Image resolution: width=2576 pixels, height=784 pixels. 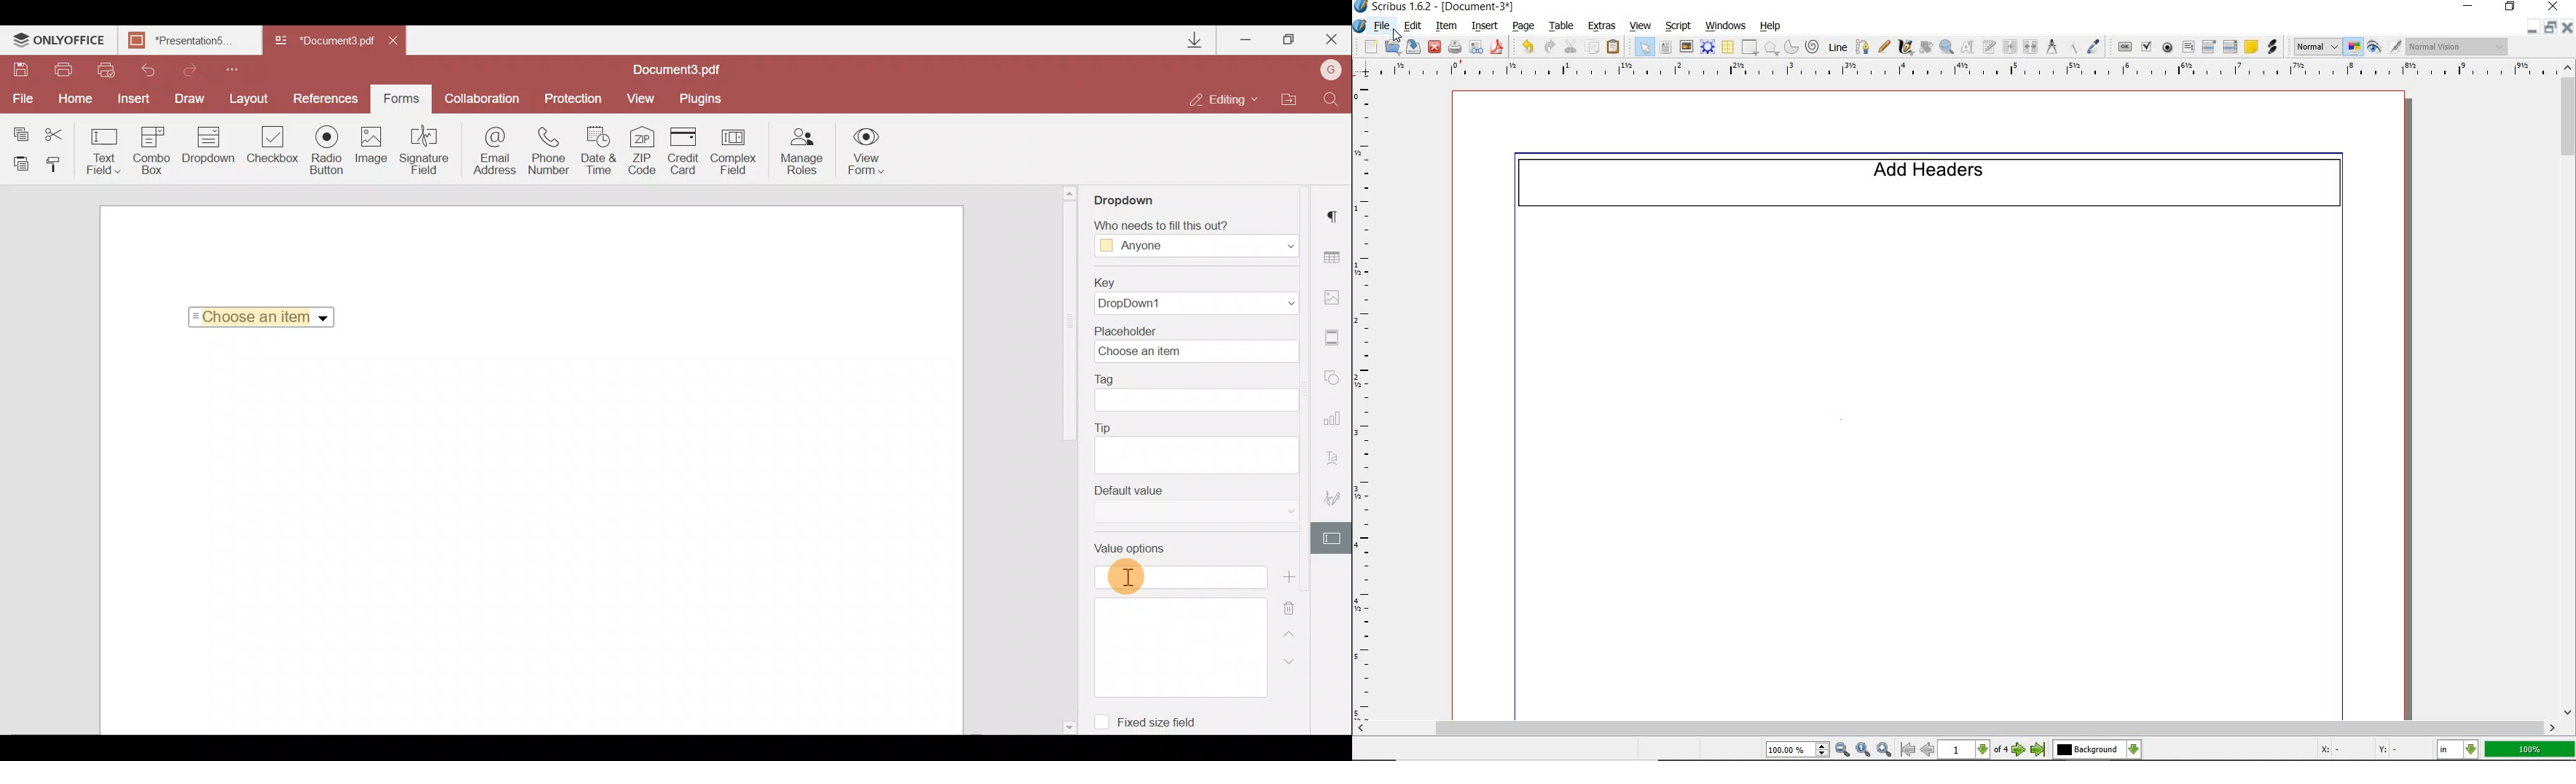 What do you see at coordinates (2021, 750) in the screenshot?
I see `go to next page` at bounding box center [2021, 750].